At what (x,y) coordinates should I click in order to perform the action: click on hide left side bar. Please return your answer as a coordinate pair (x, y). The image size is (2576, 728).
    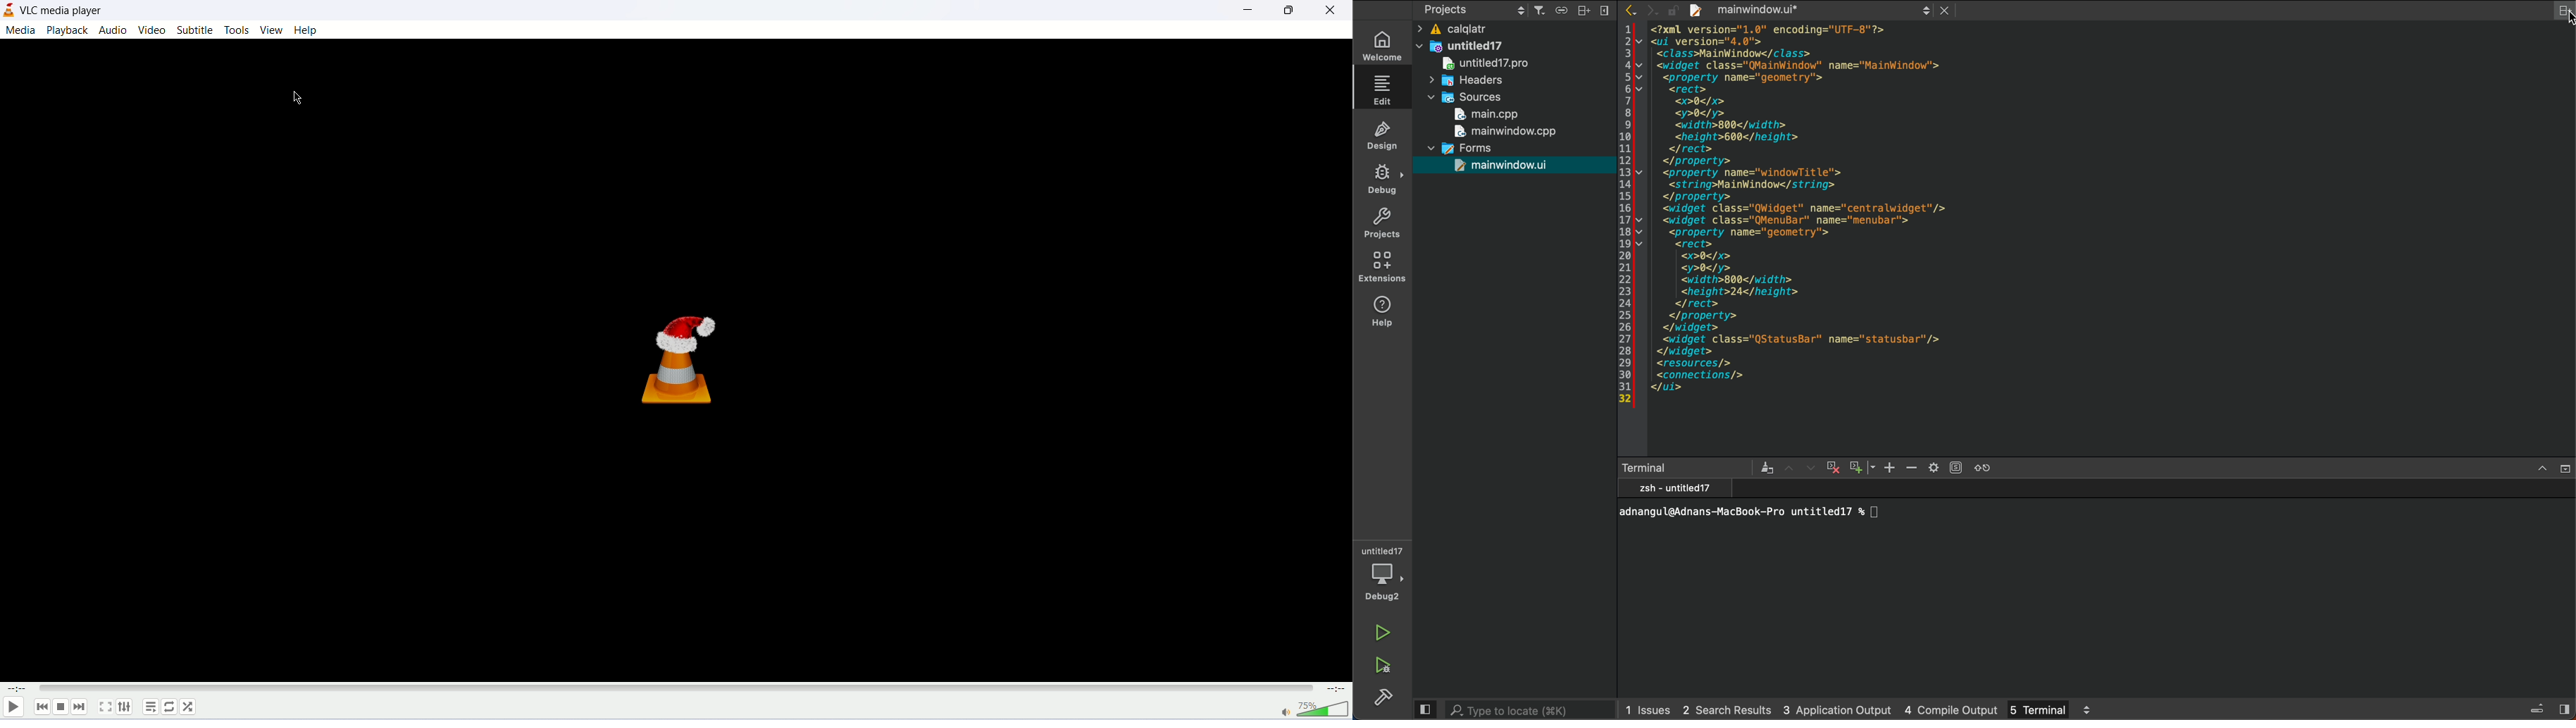
    Looking at the image, I should click on (1422, 710).